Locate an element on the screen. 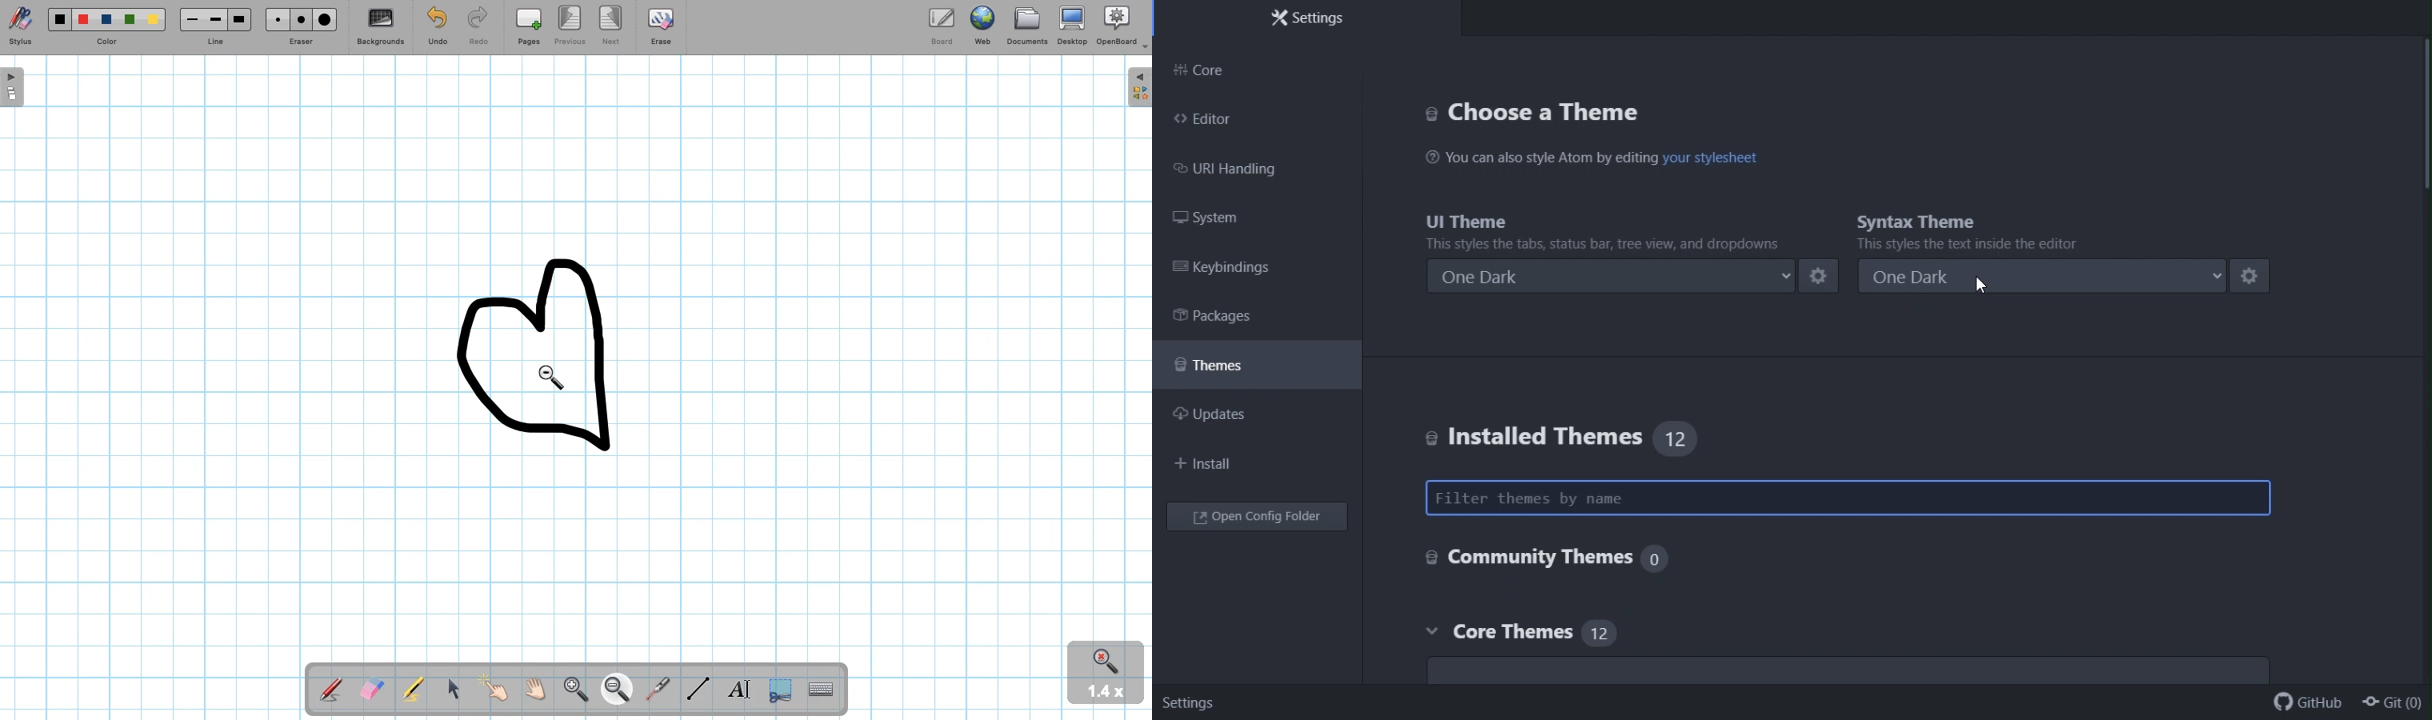 The width and height of the screenshot is (2436, 728). vertical scroll bar is located at coordinates (2424, 118).